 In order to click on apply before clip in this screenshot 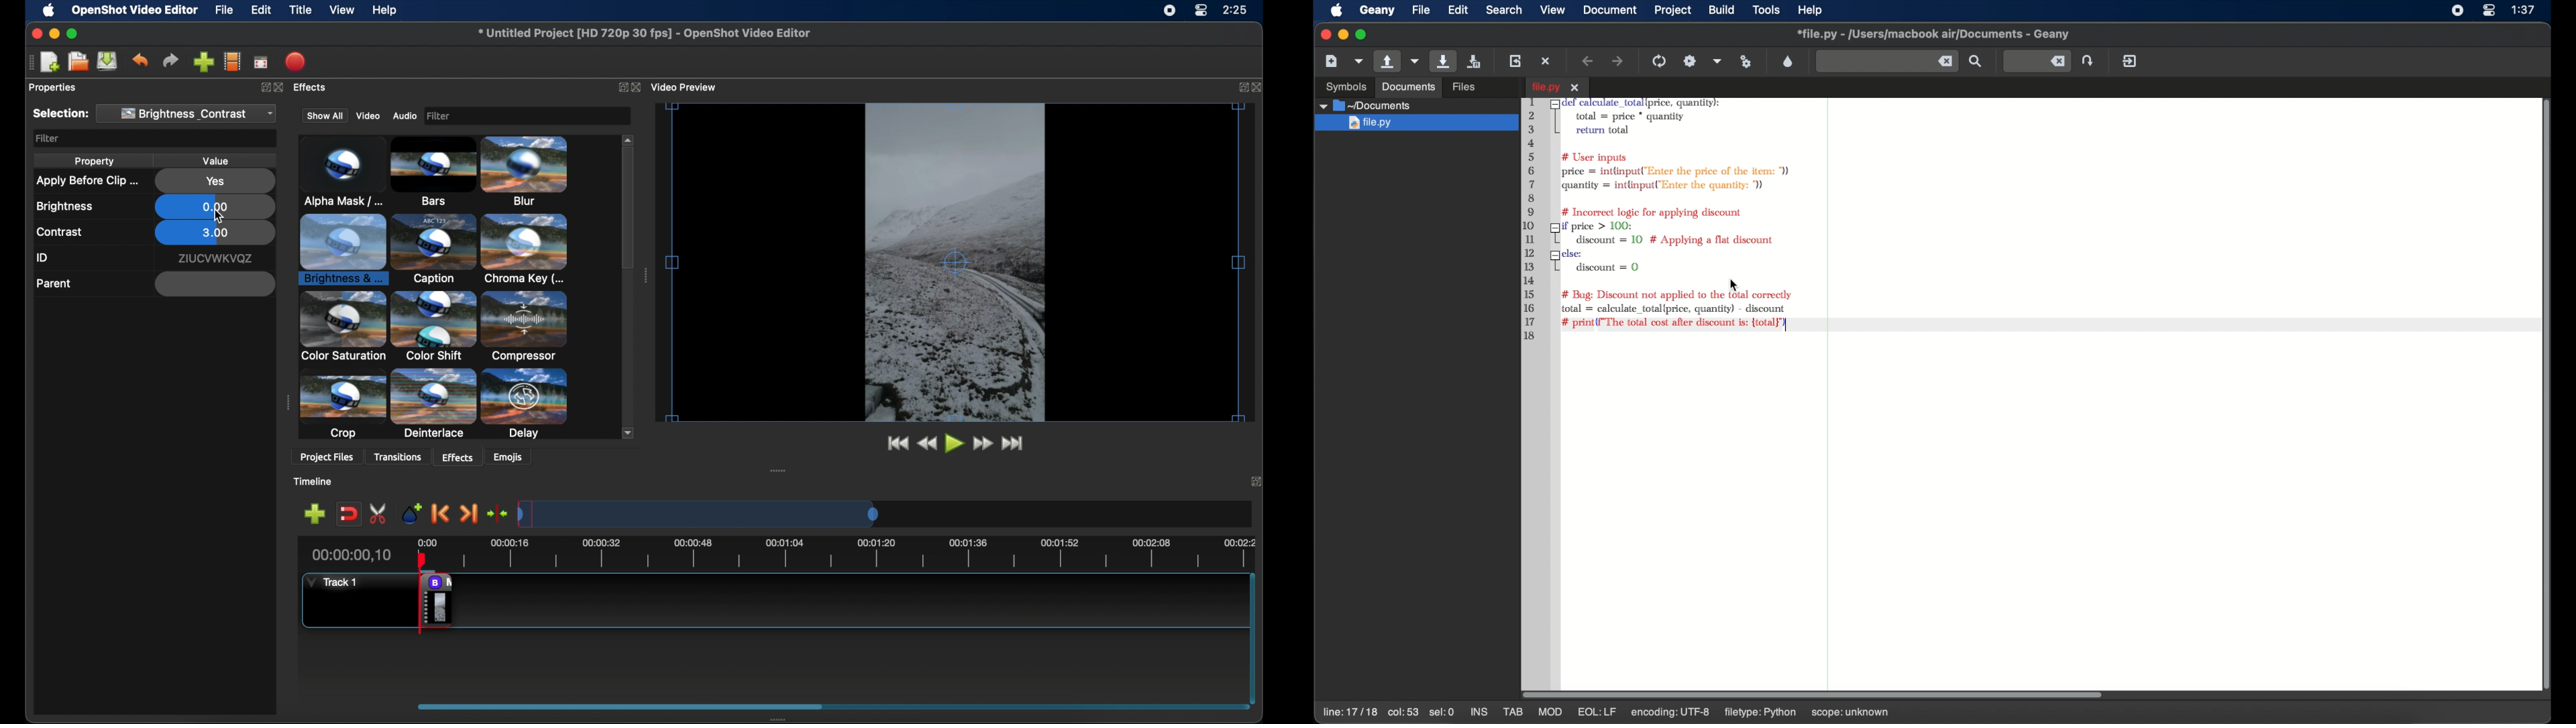, I will do `click(86, 181)`.